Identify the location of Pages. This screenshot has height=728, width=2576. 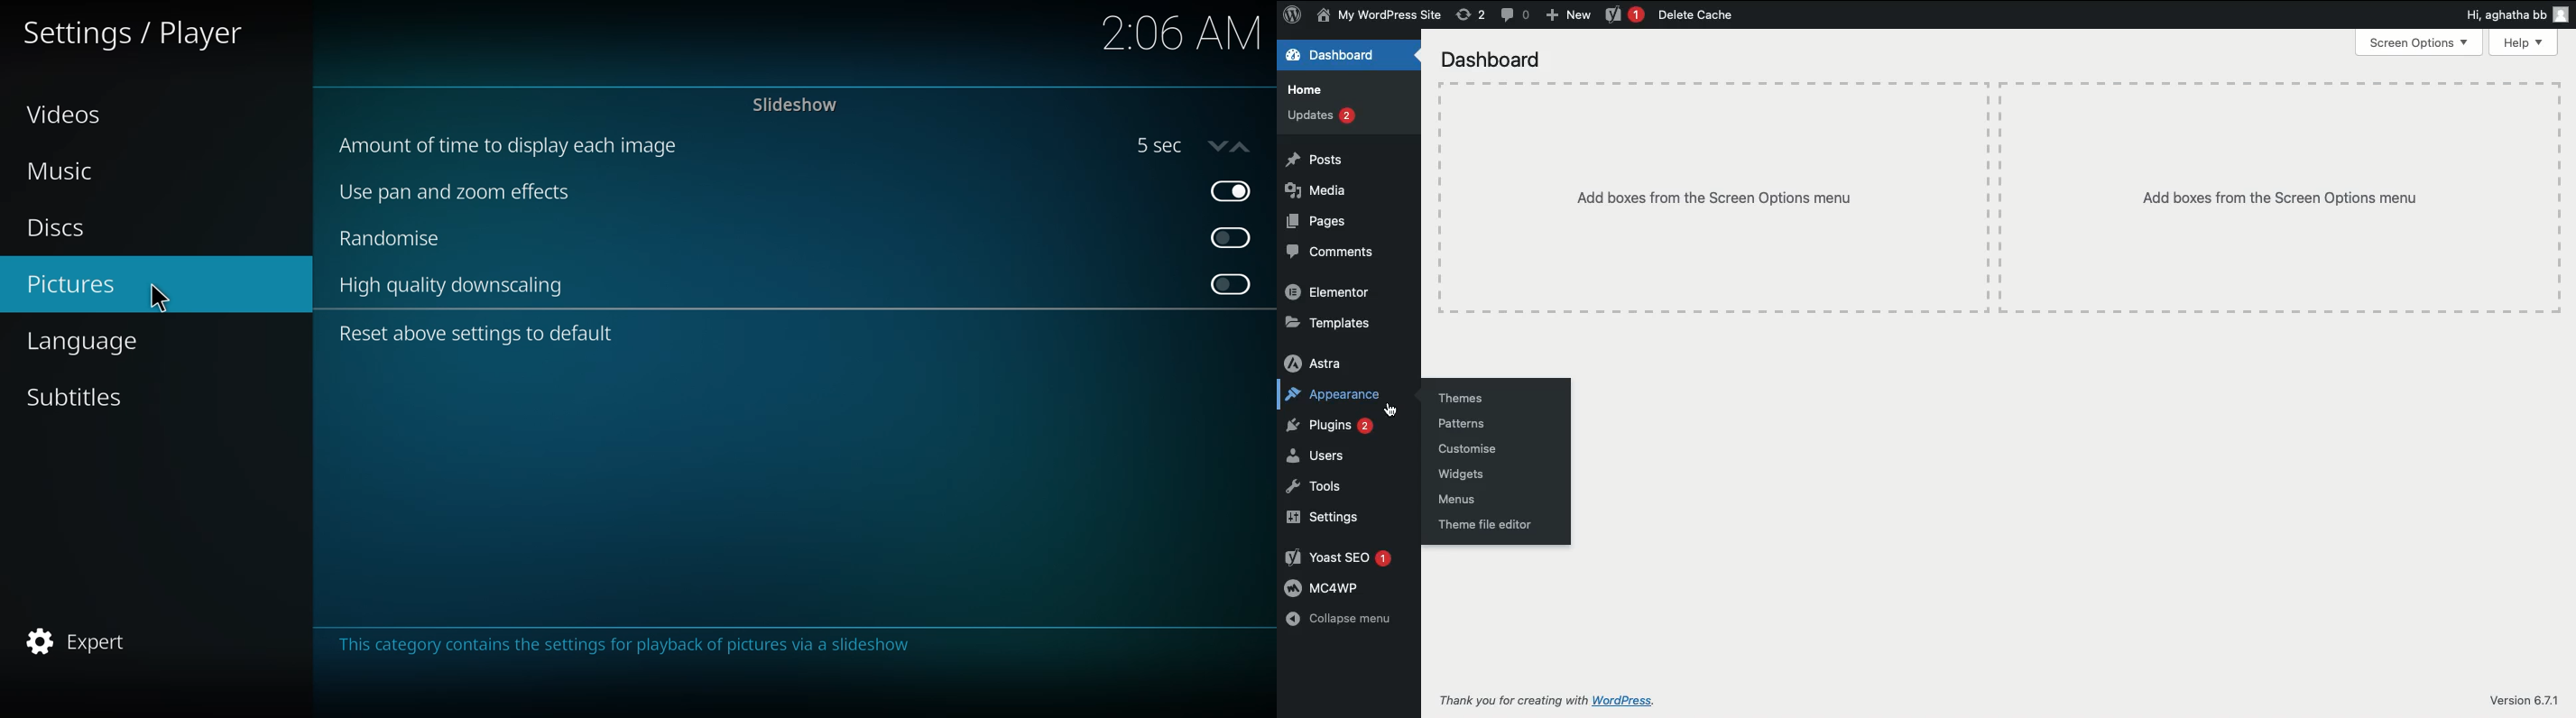
(1330, 225).